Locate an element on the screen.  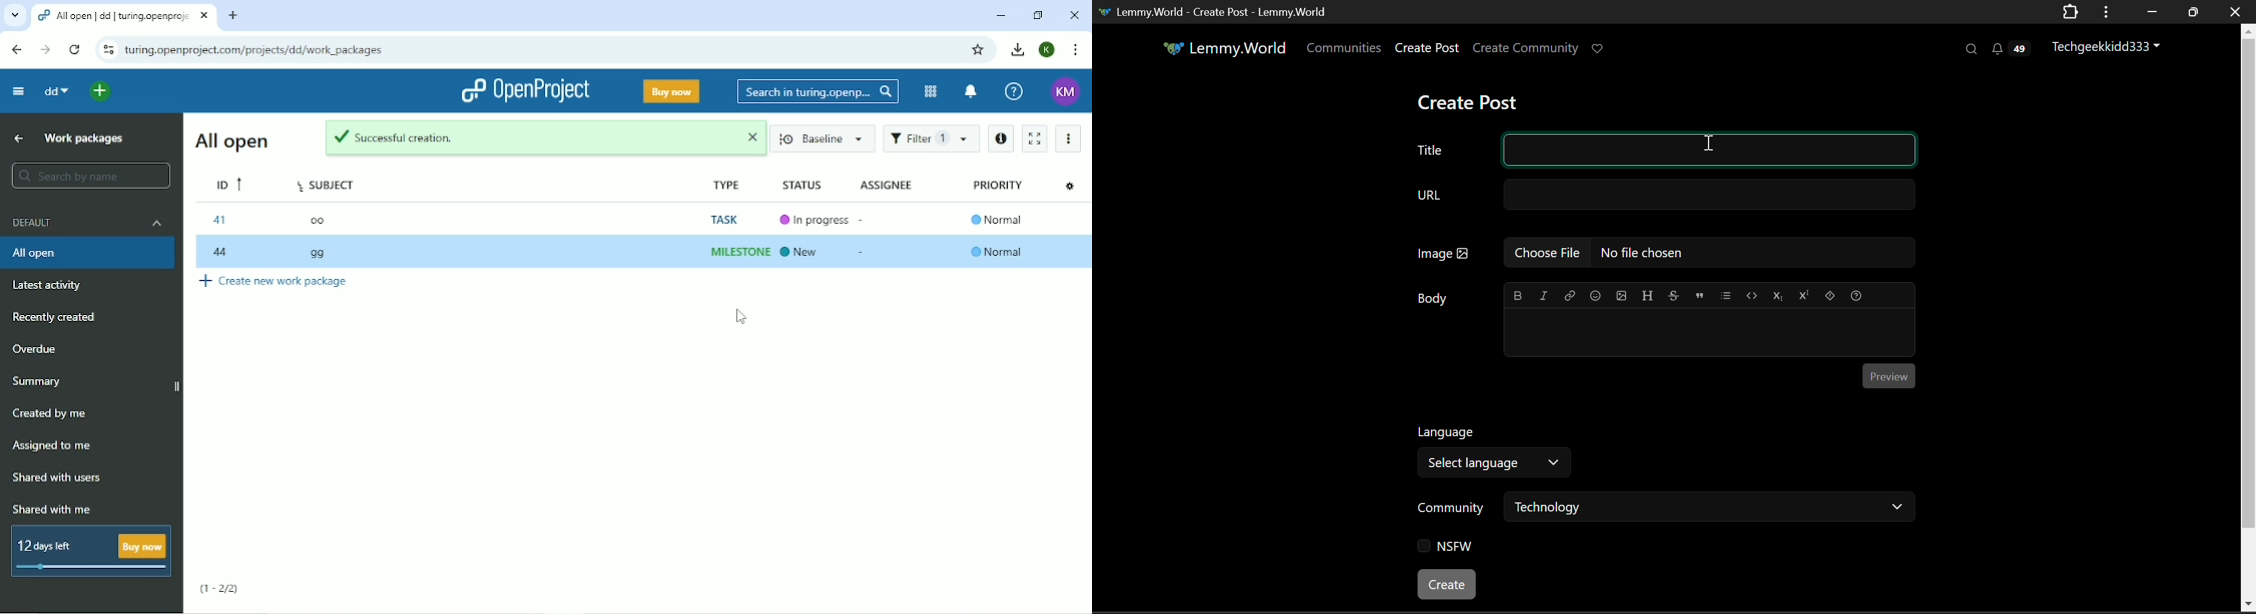
Reload this page is located at coordinates (76, 49).